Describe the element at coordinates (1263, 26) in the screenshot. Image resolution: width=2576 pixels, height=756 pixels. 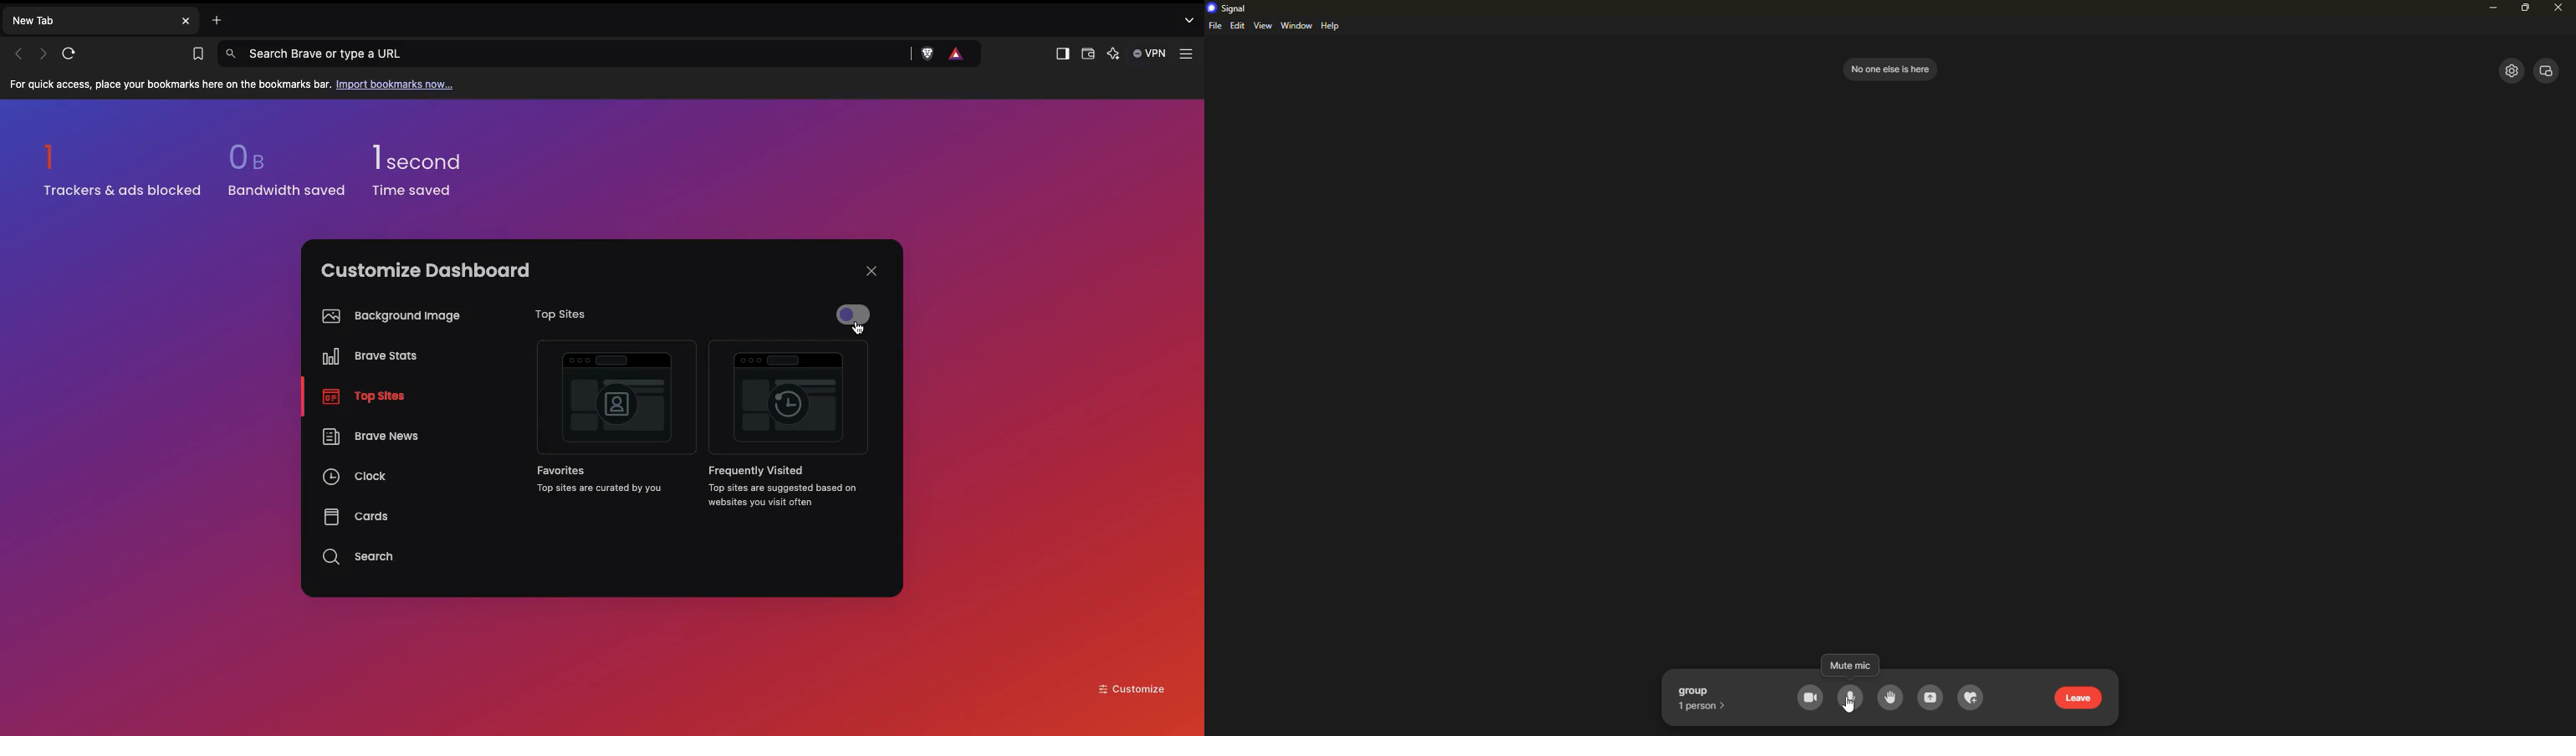
I see `view` at that location.